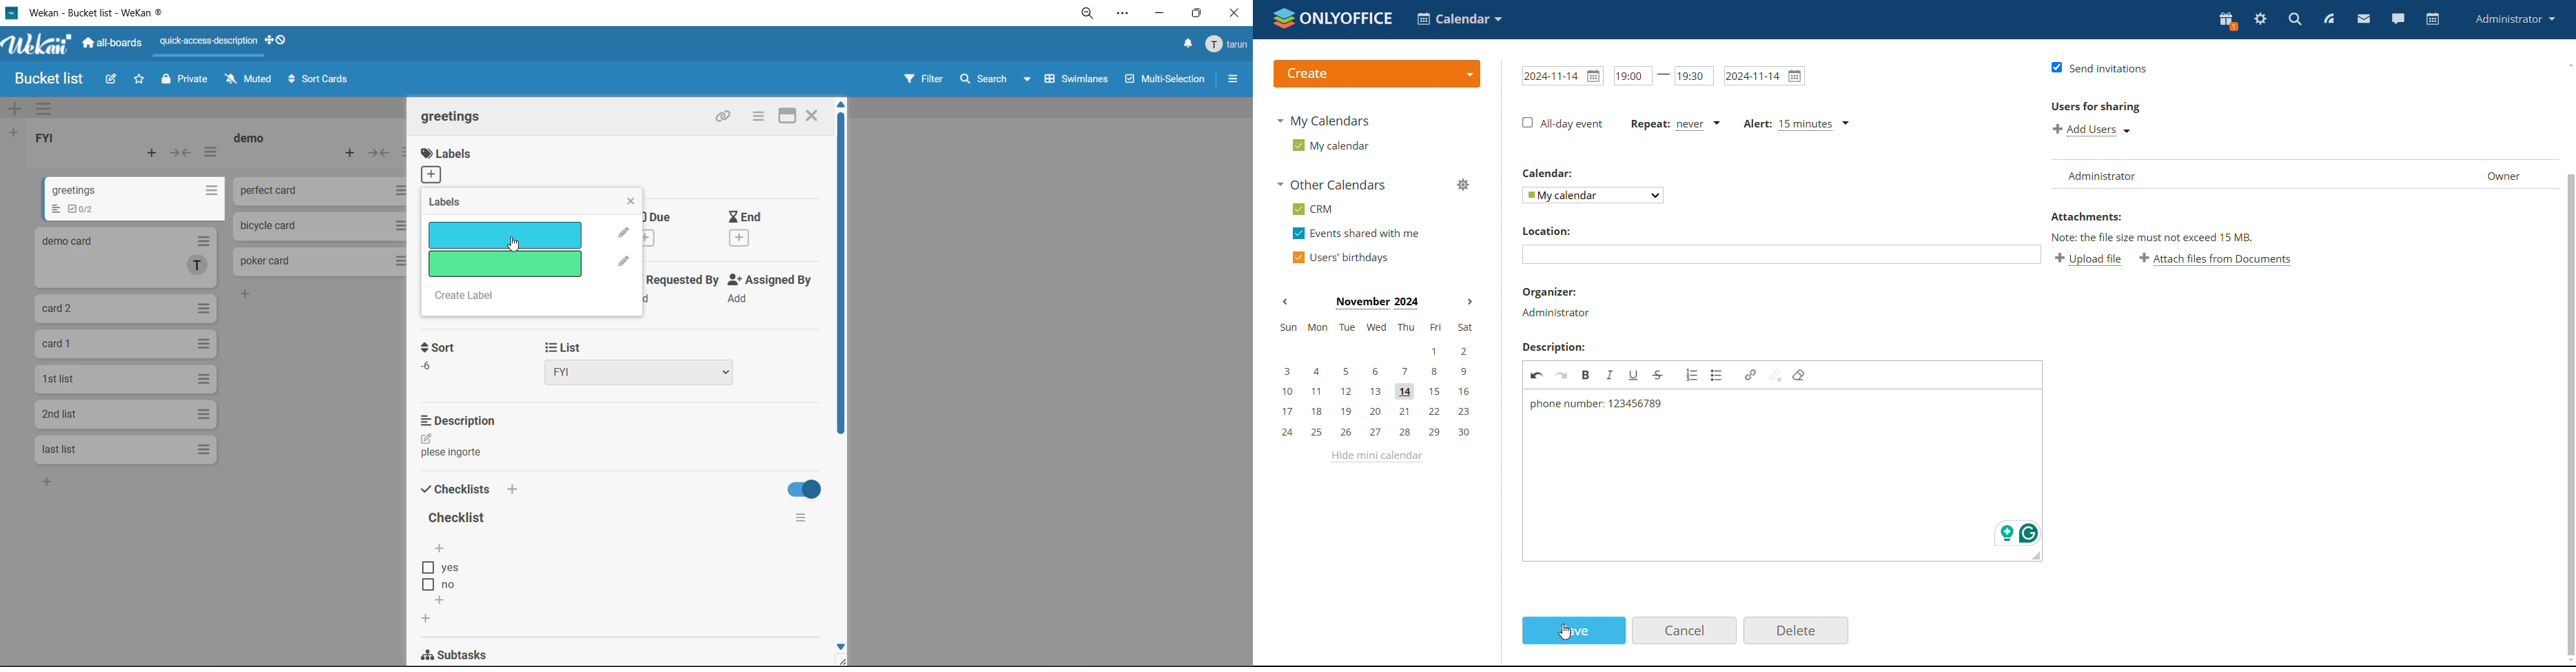 This screenshot has height=672, width=2576. I want to click on hide mini calendar, so click(1377, 458).